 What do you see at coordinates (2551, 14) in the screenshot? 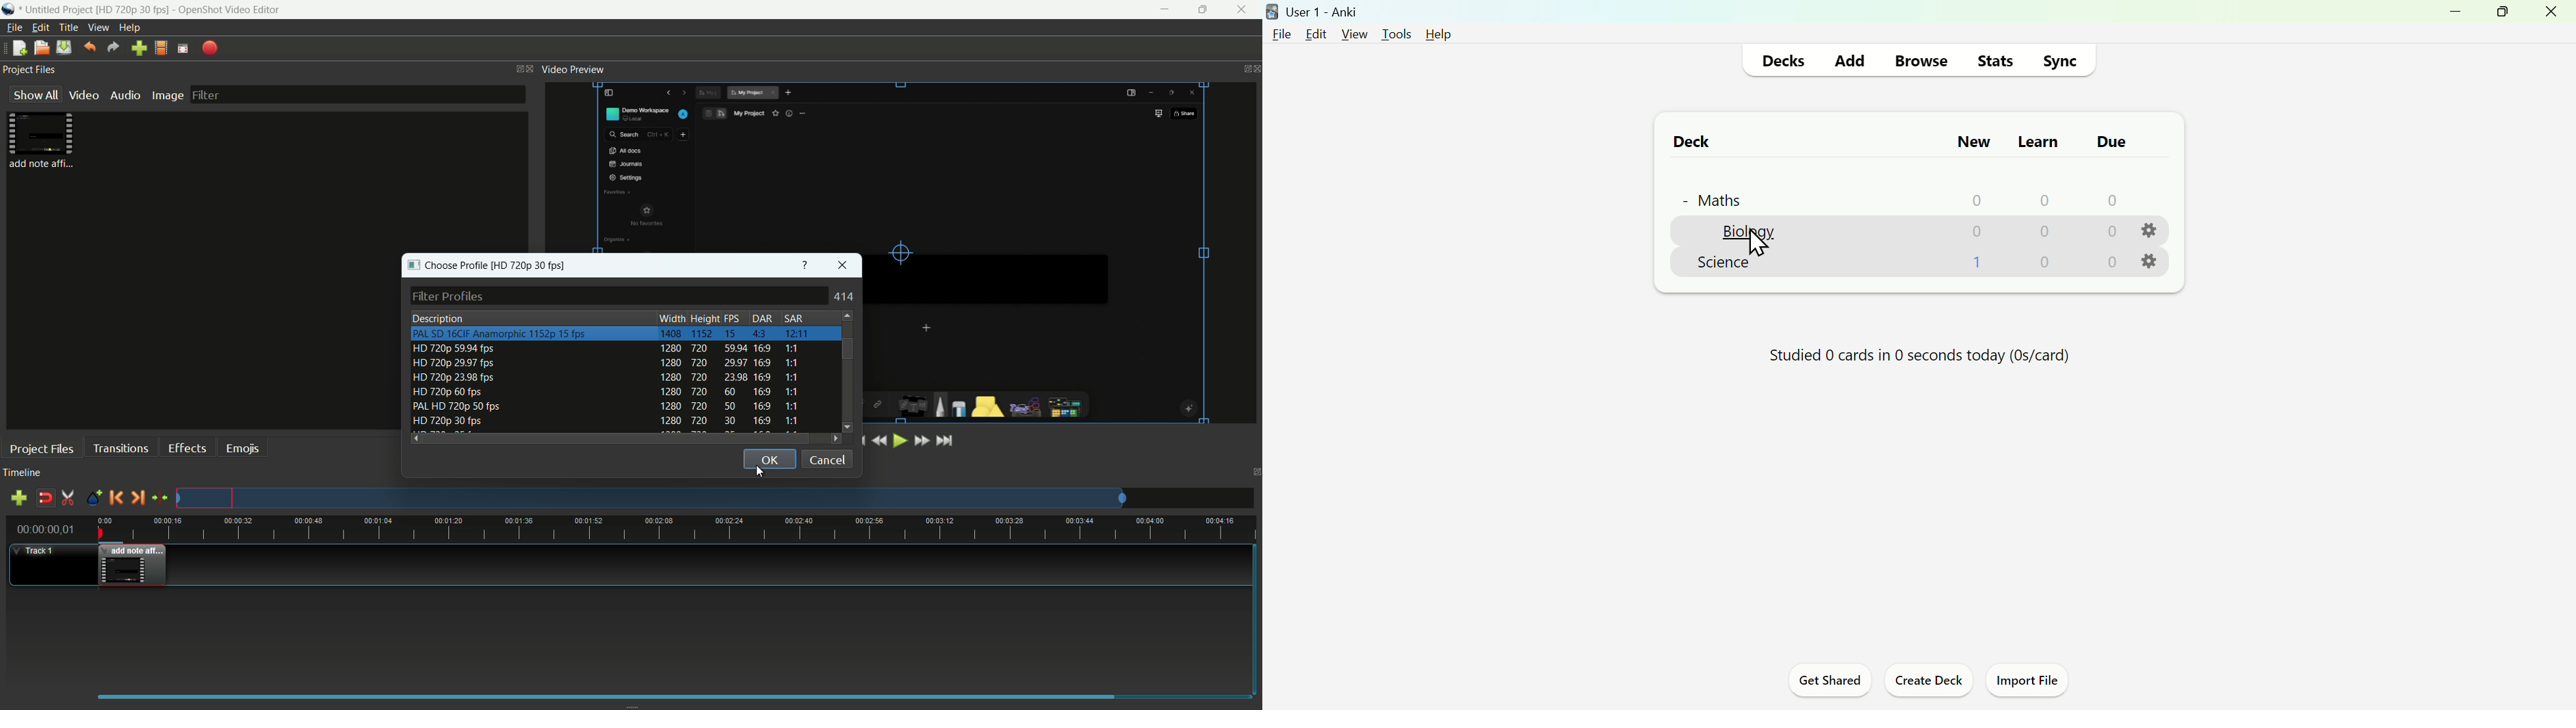
I see `close` at bounding box center [2551, 14].